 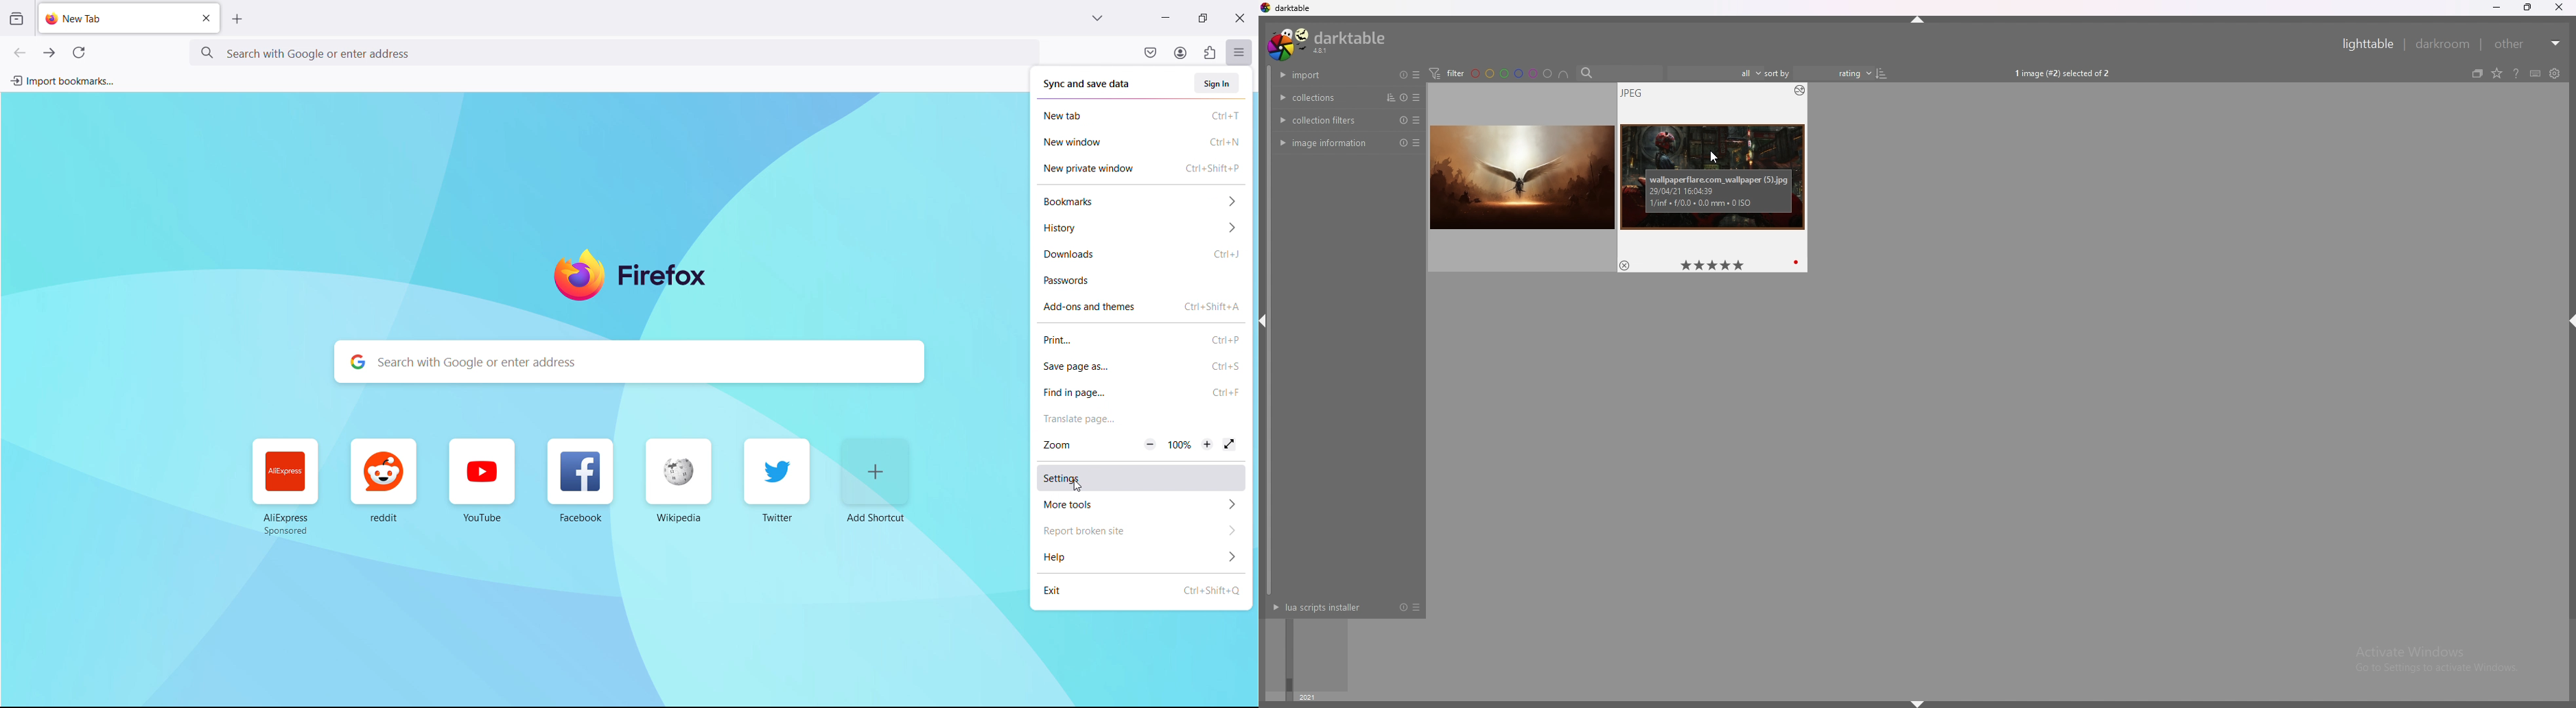 I want to click on new window, so click(x=1142, y=142).